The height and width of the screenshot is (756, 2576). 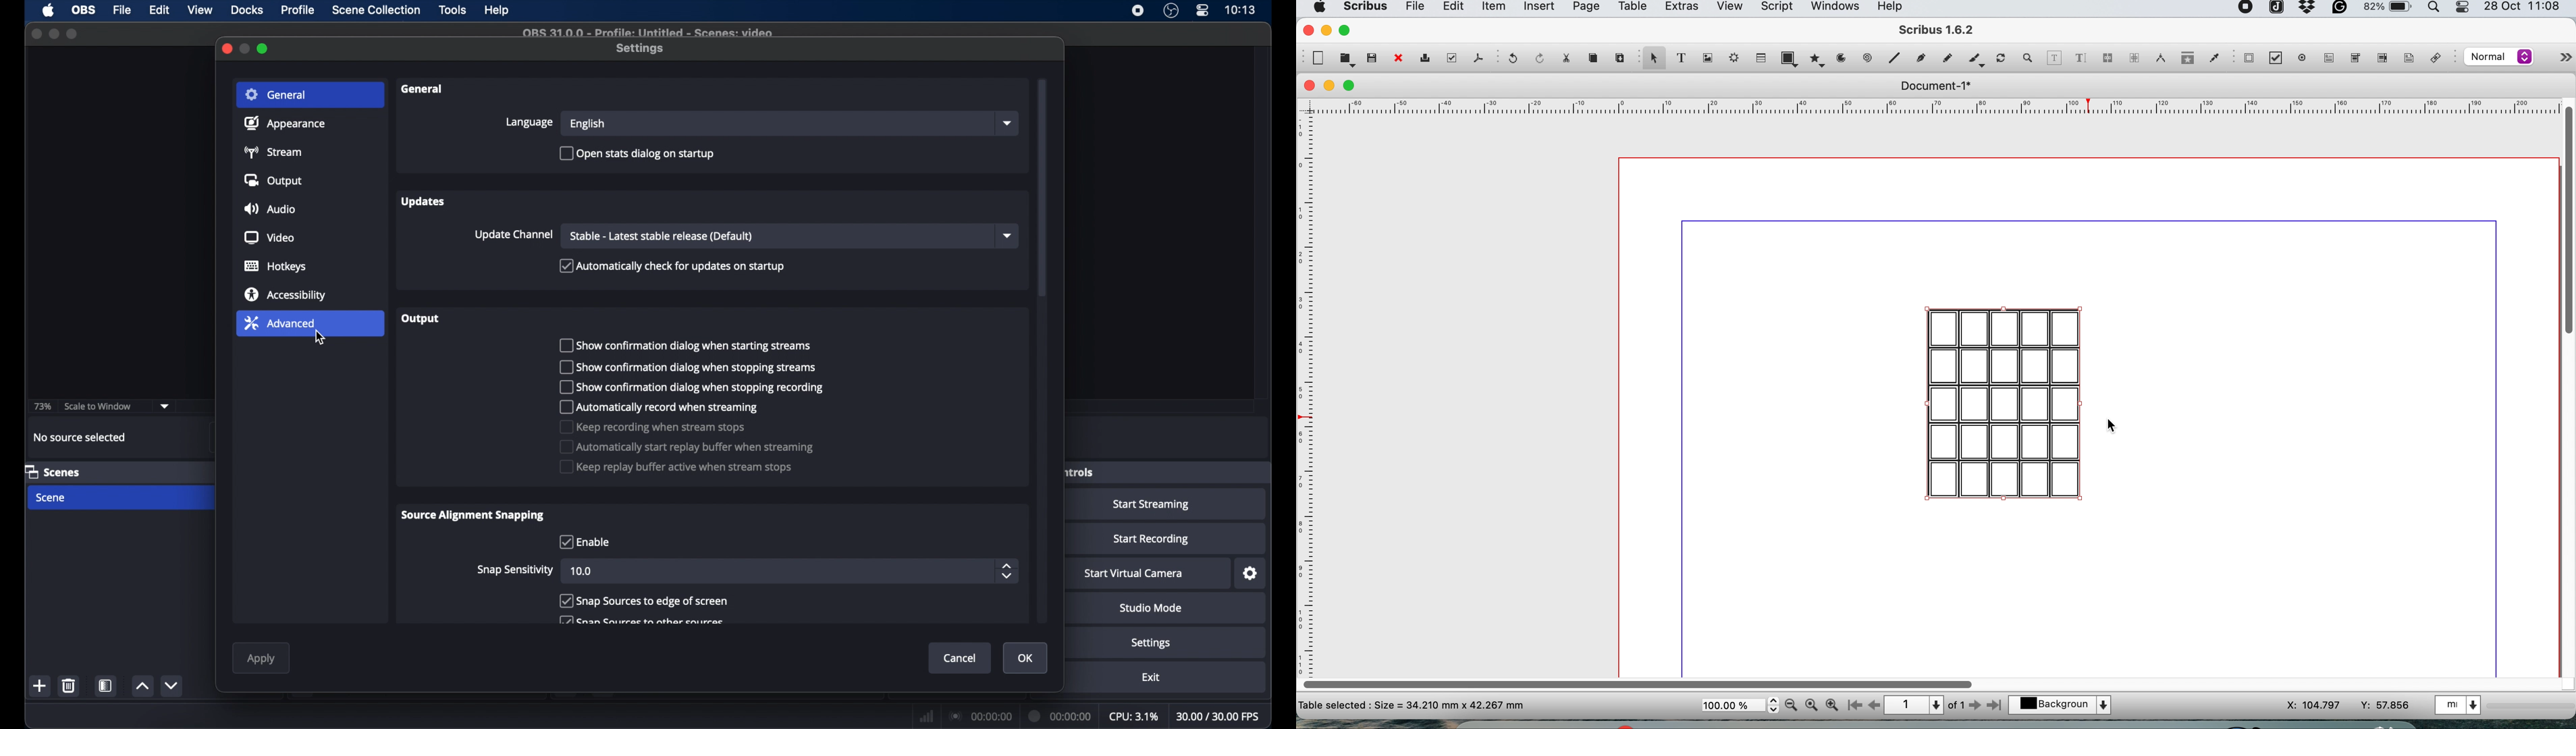 What do you see at coordinates (1347, 30) in the screenshot?
I see `maximise` at bounding box center [1347, 30].